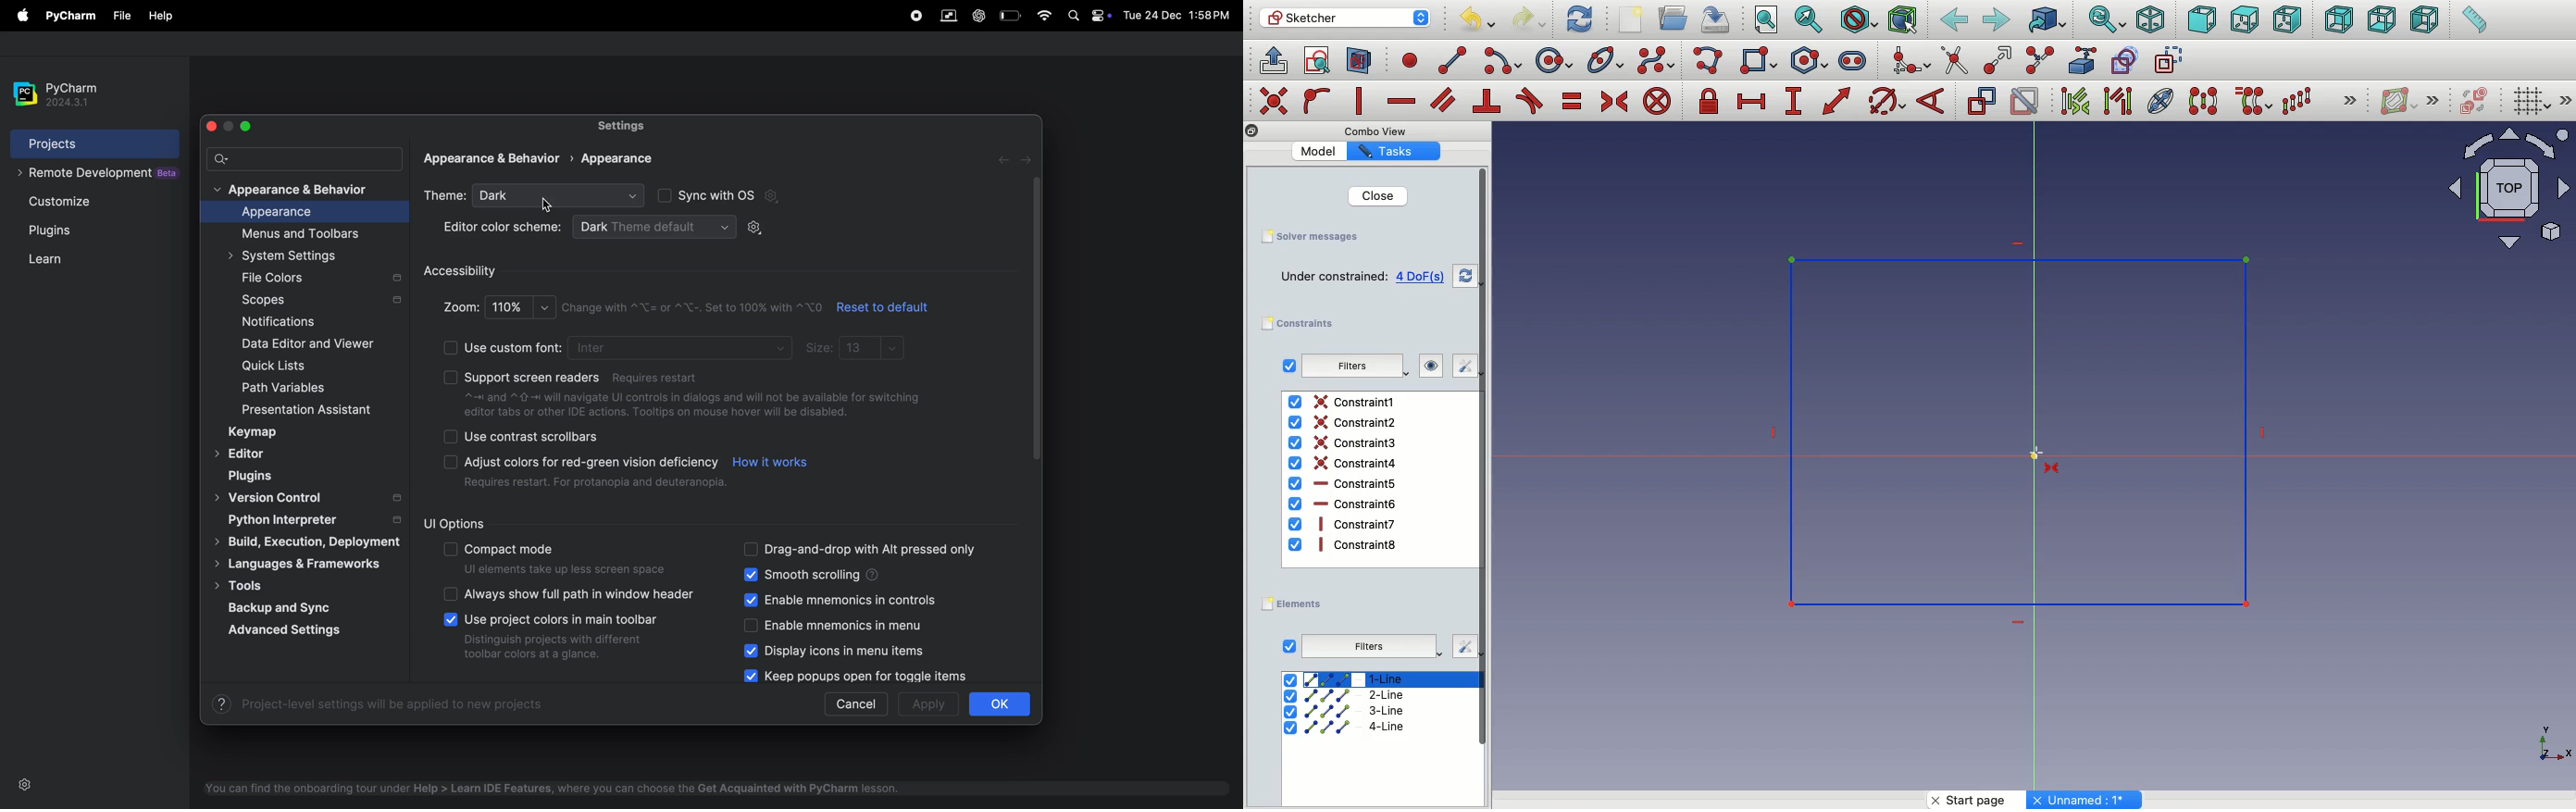  I want to click on constrain vertically , so click(1363, 102).